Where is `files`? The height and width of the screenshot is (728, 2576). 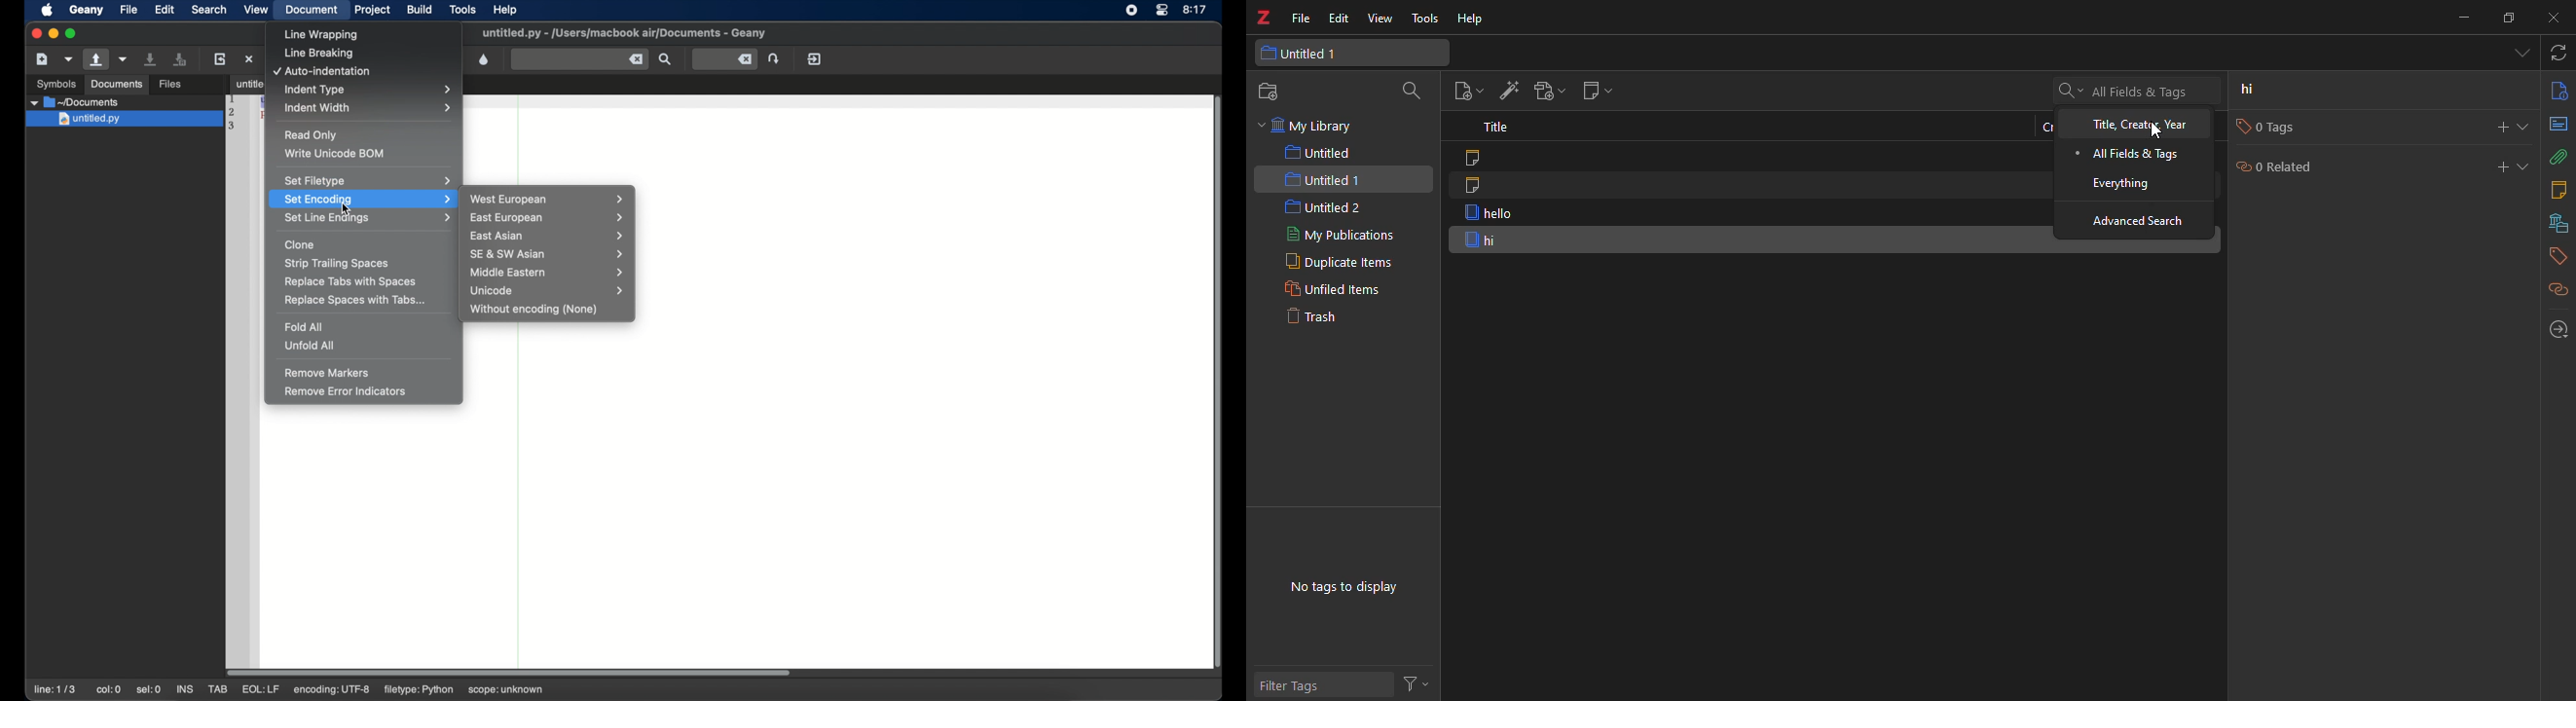 files is located at coordinates (170, 85).